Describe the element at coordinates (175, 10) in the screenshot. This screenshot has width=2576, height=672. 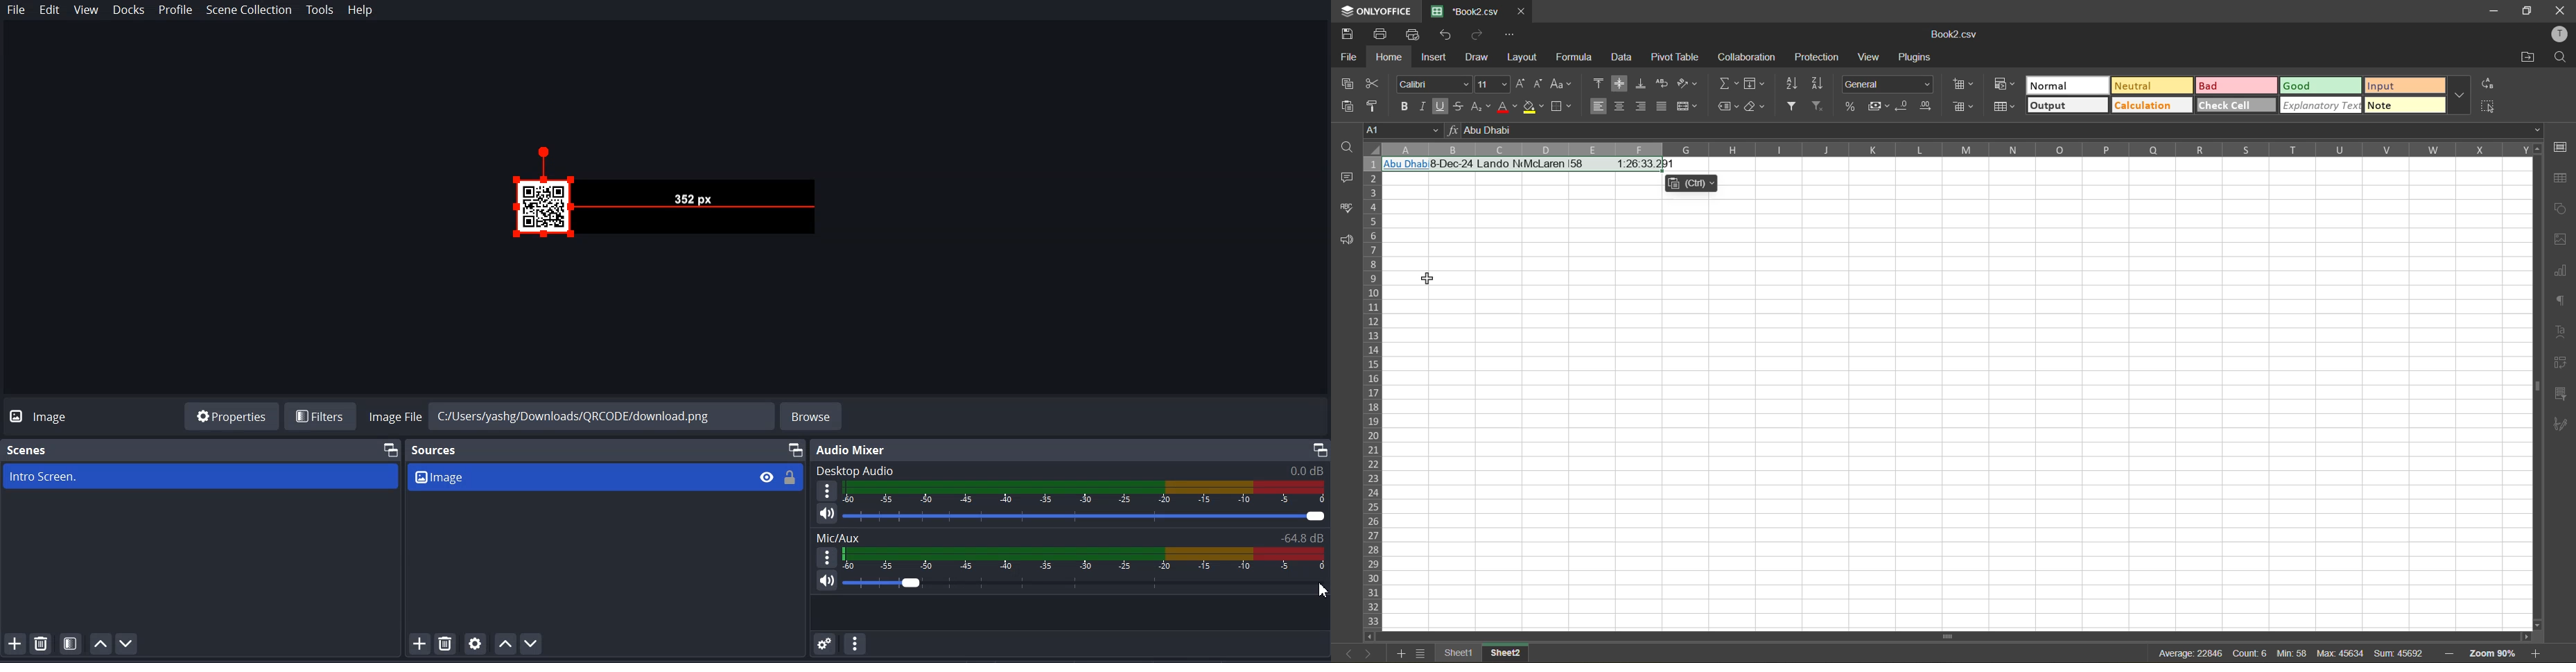
I see `Profile` at that location.